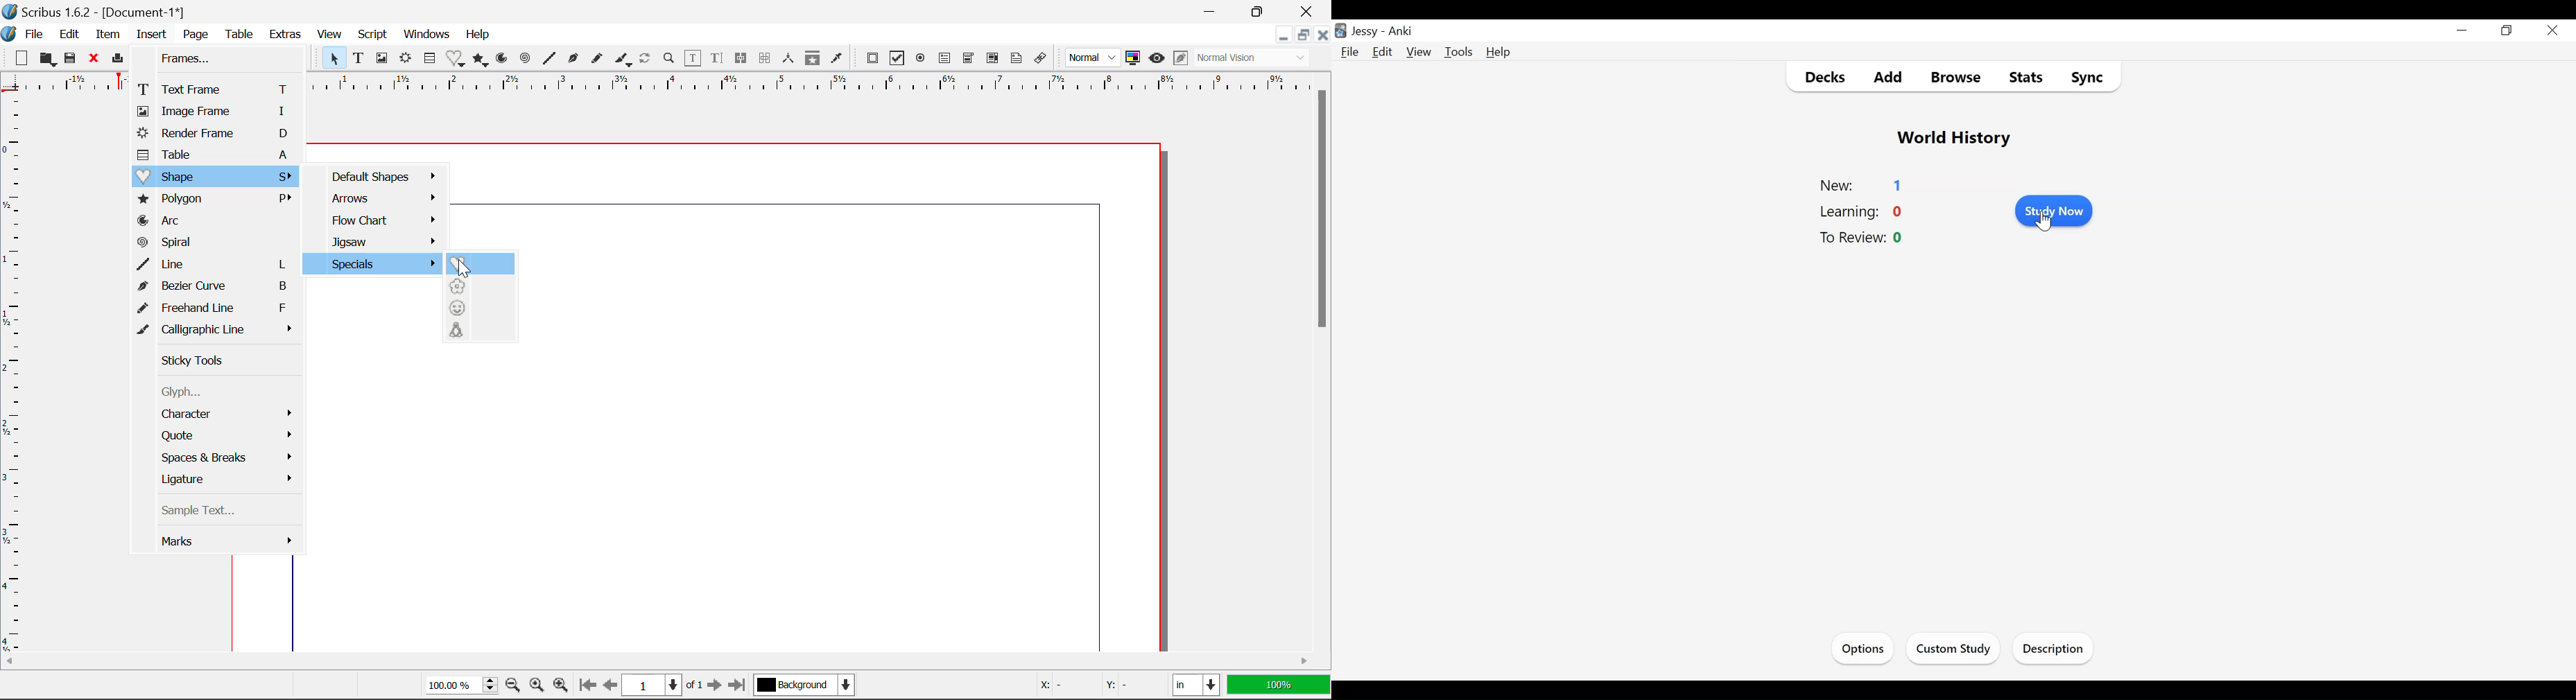 The width and height of the screenshot is (2576, 700). I want to click on Restore Down, so click(1213, 10).